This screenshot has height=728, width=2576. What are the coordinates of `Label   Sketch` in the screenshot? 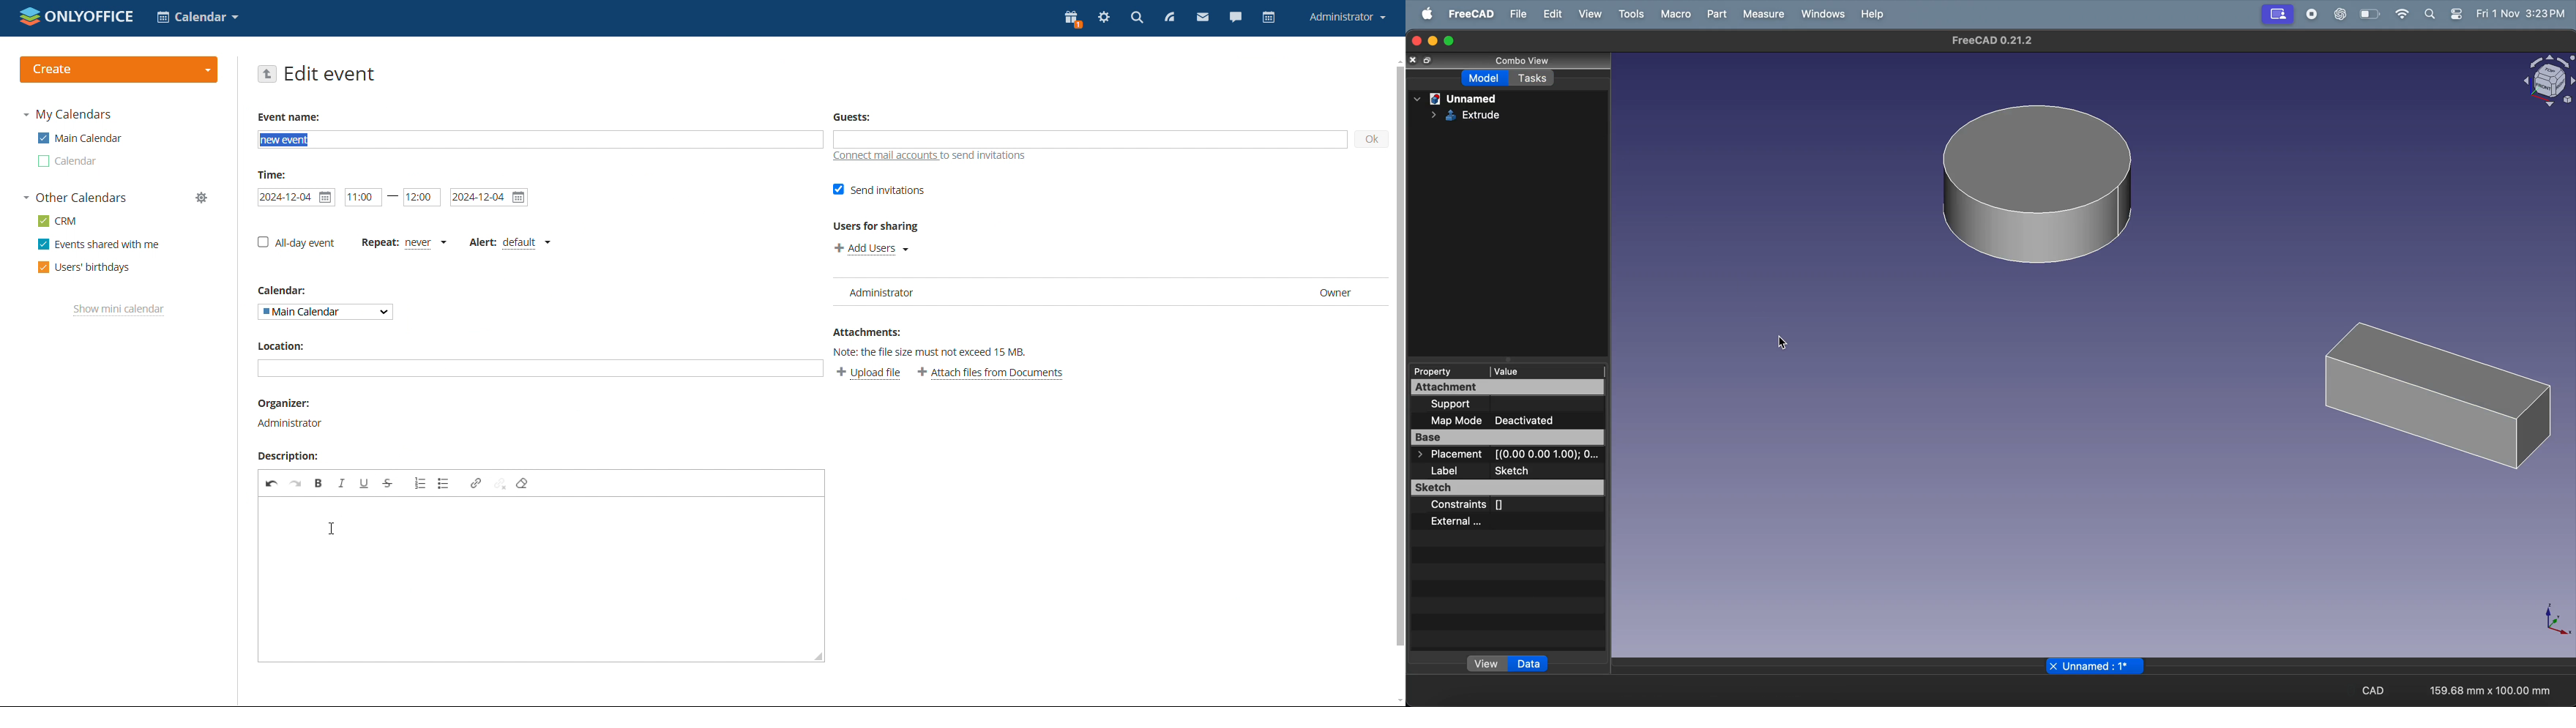 It's located at (1483, 470).